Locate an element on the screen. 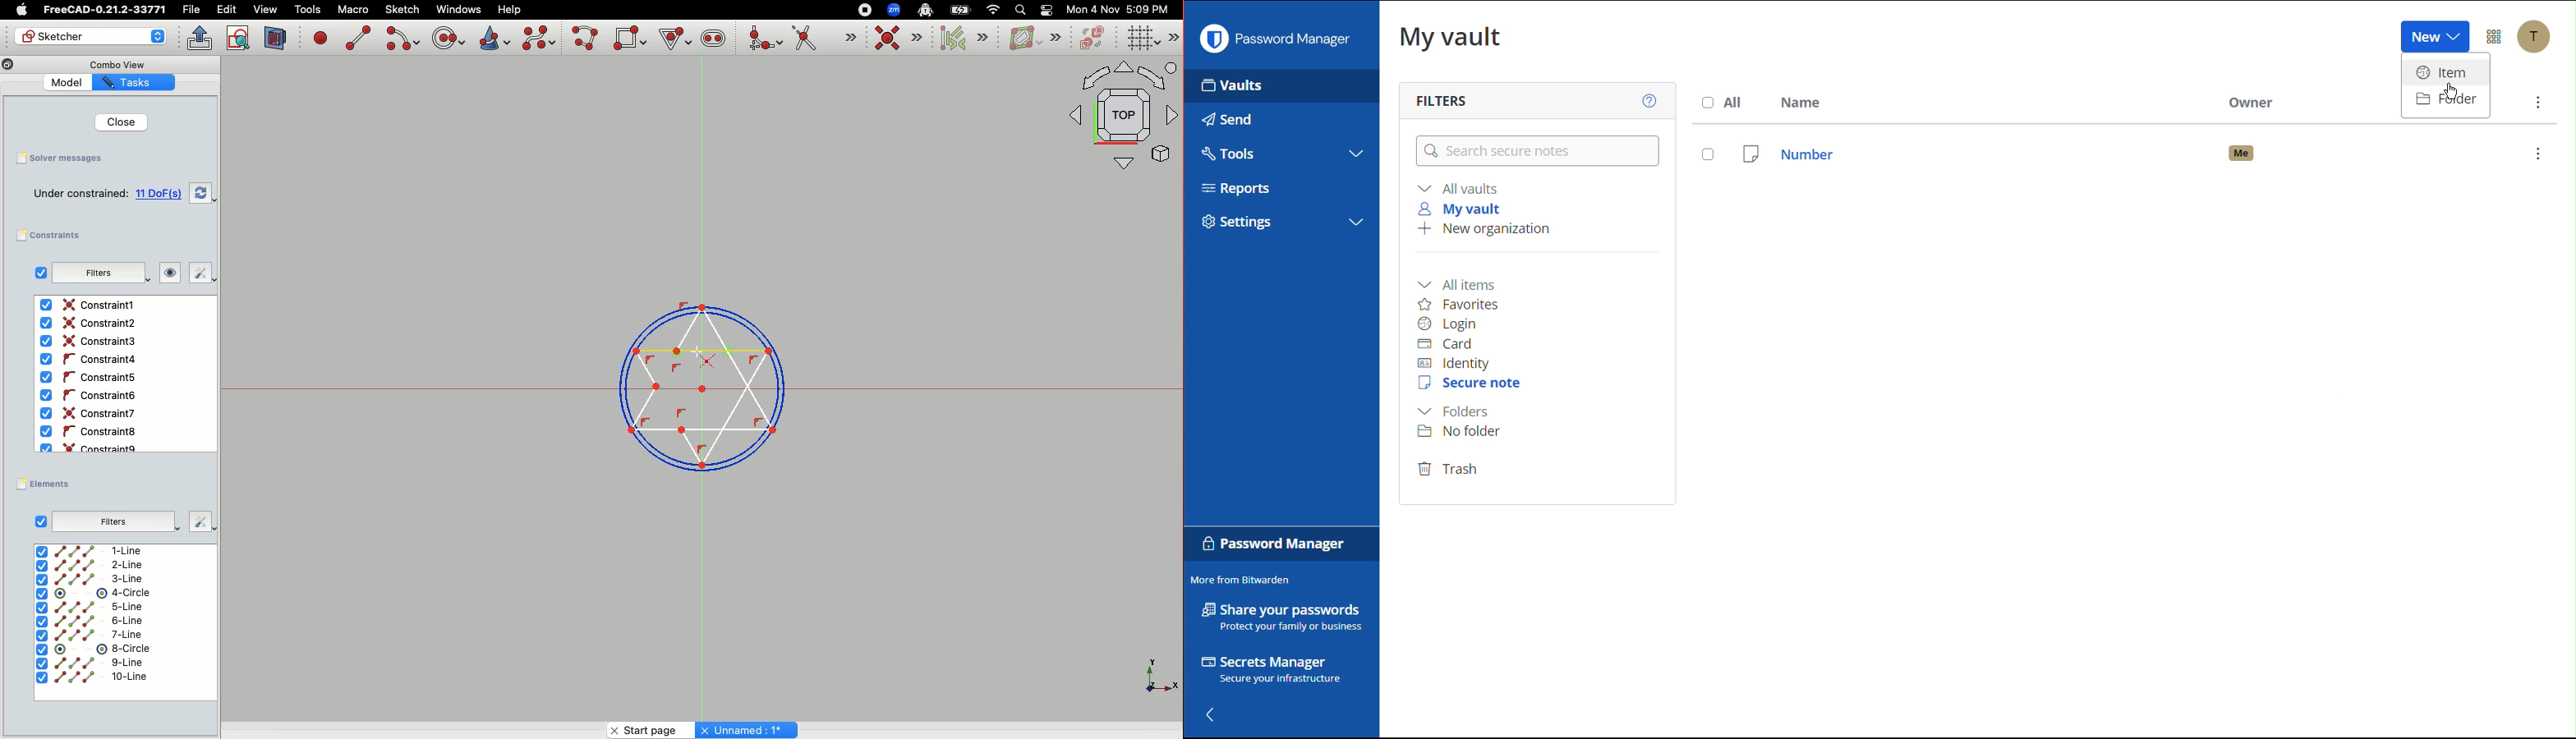  Share your passwords is located at coordinates (1283, 617).